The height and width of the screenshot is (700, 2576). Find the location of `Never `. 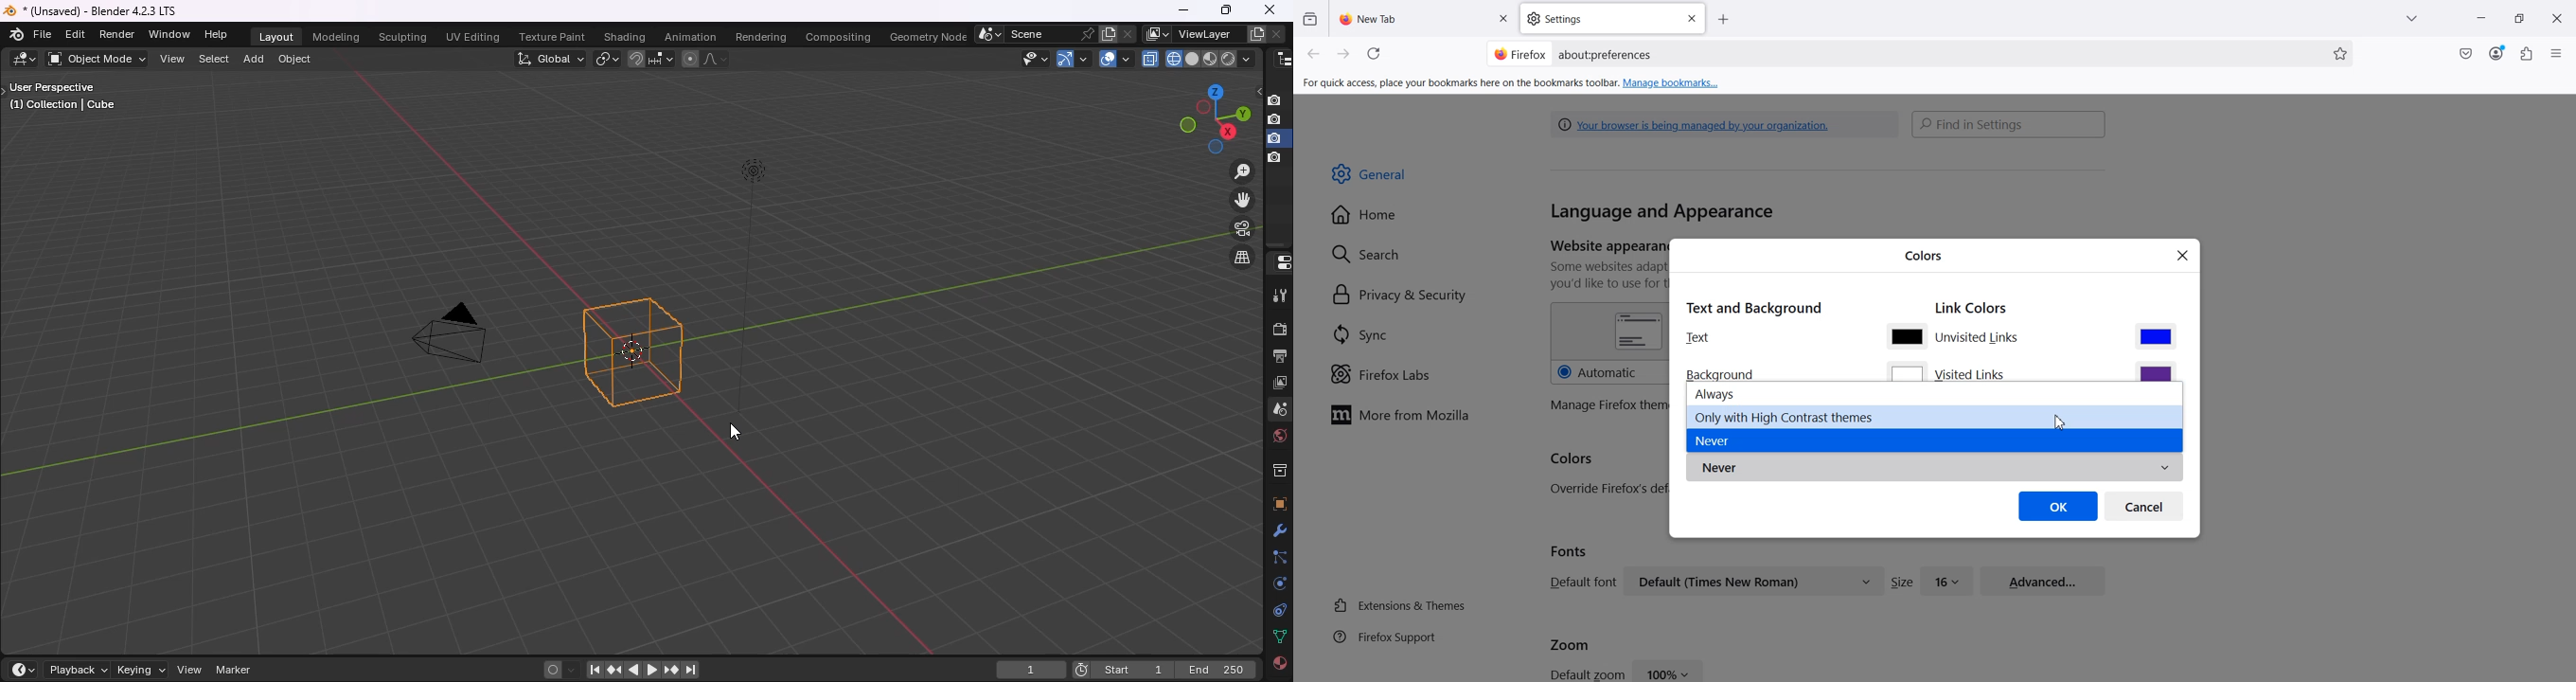

Never  is located at coordinates (1934, 468).